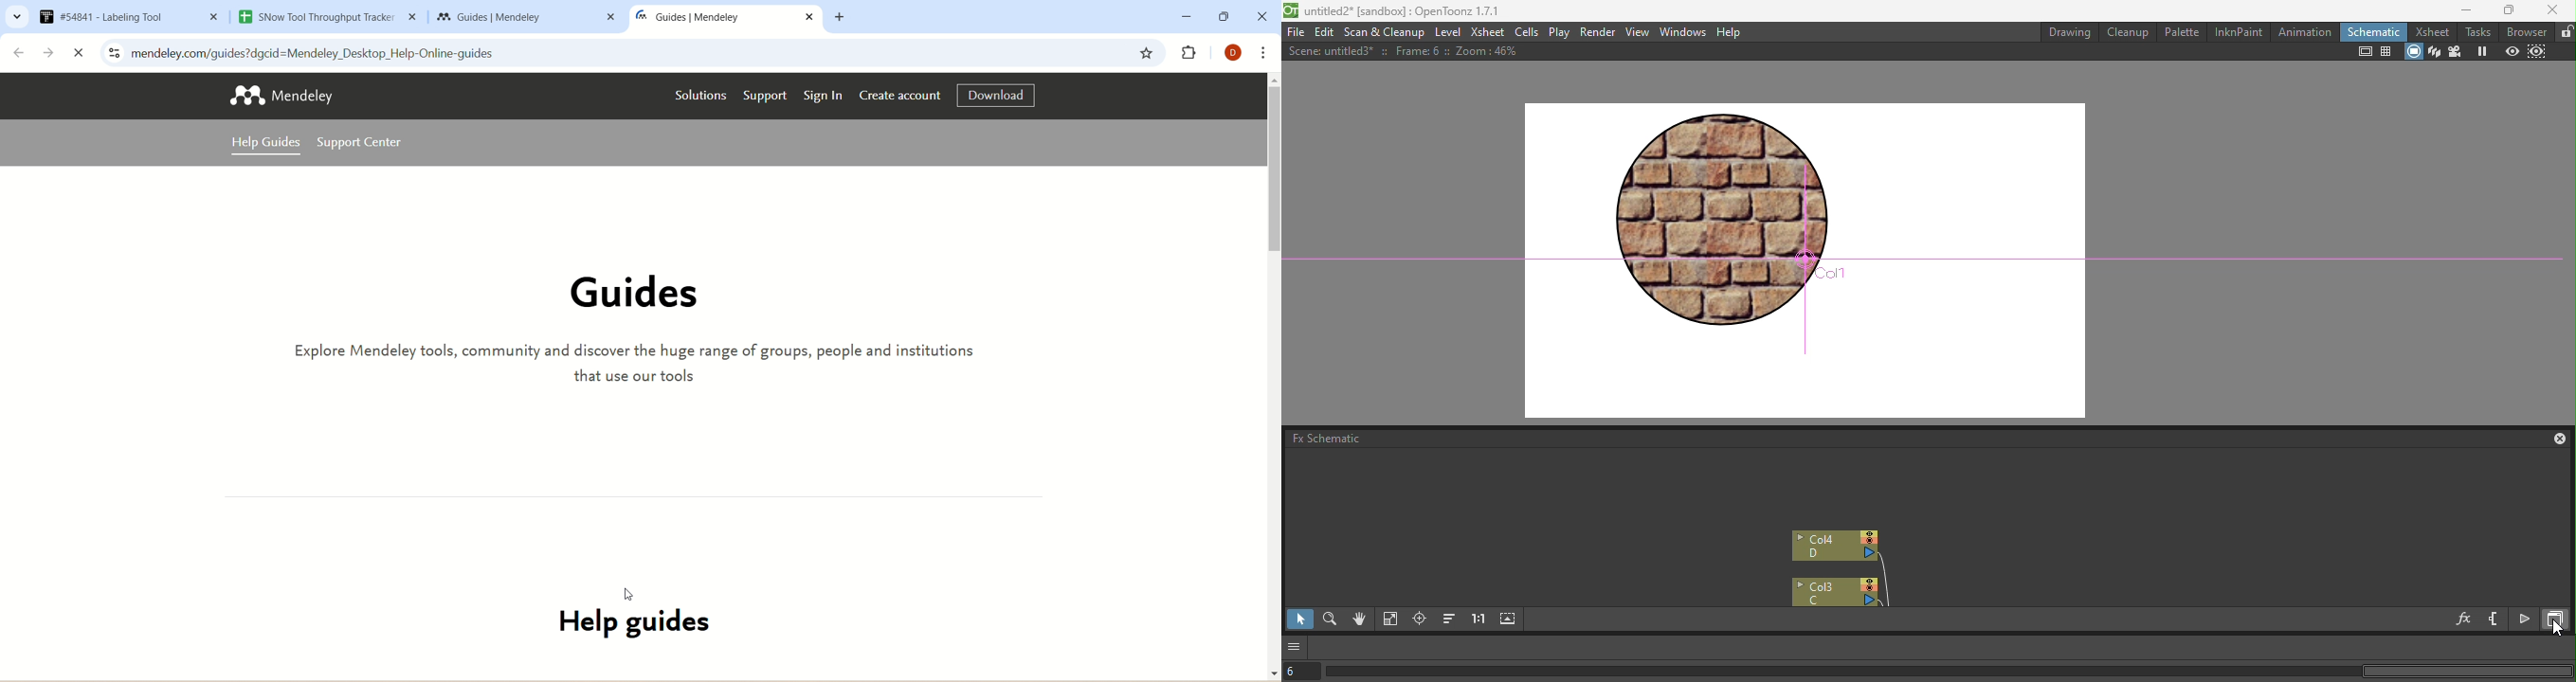  I want to click on Focus on current, so click(1419, 620).